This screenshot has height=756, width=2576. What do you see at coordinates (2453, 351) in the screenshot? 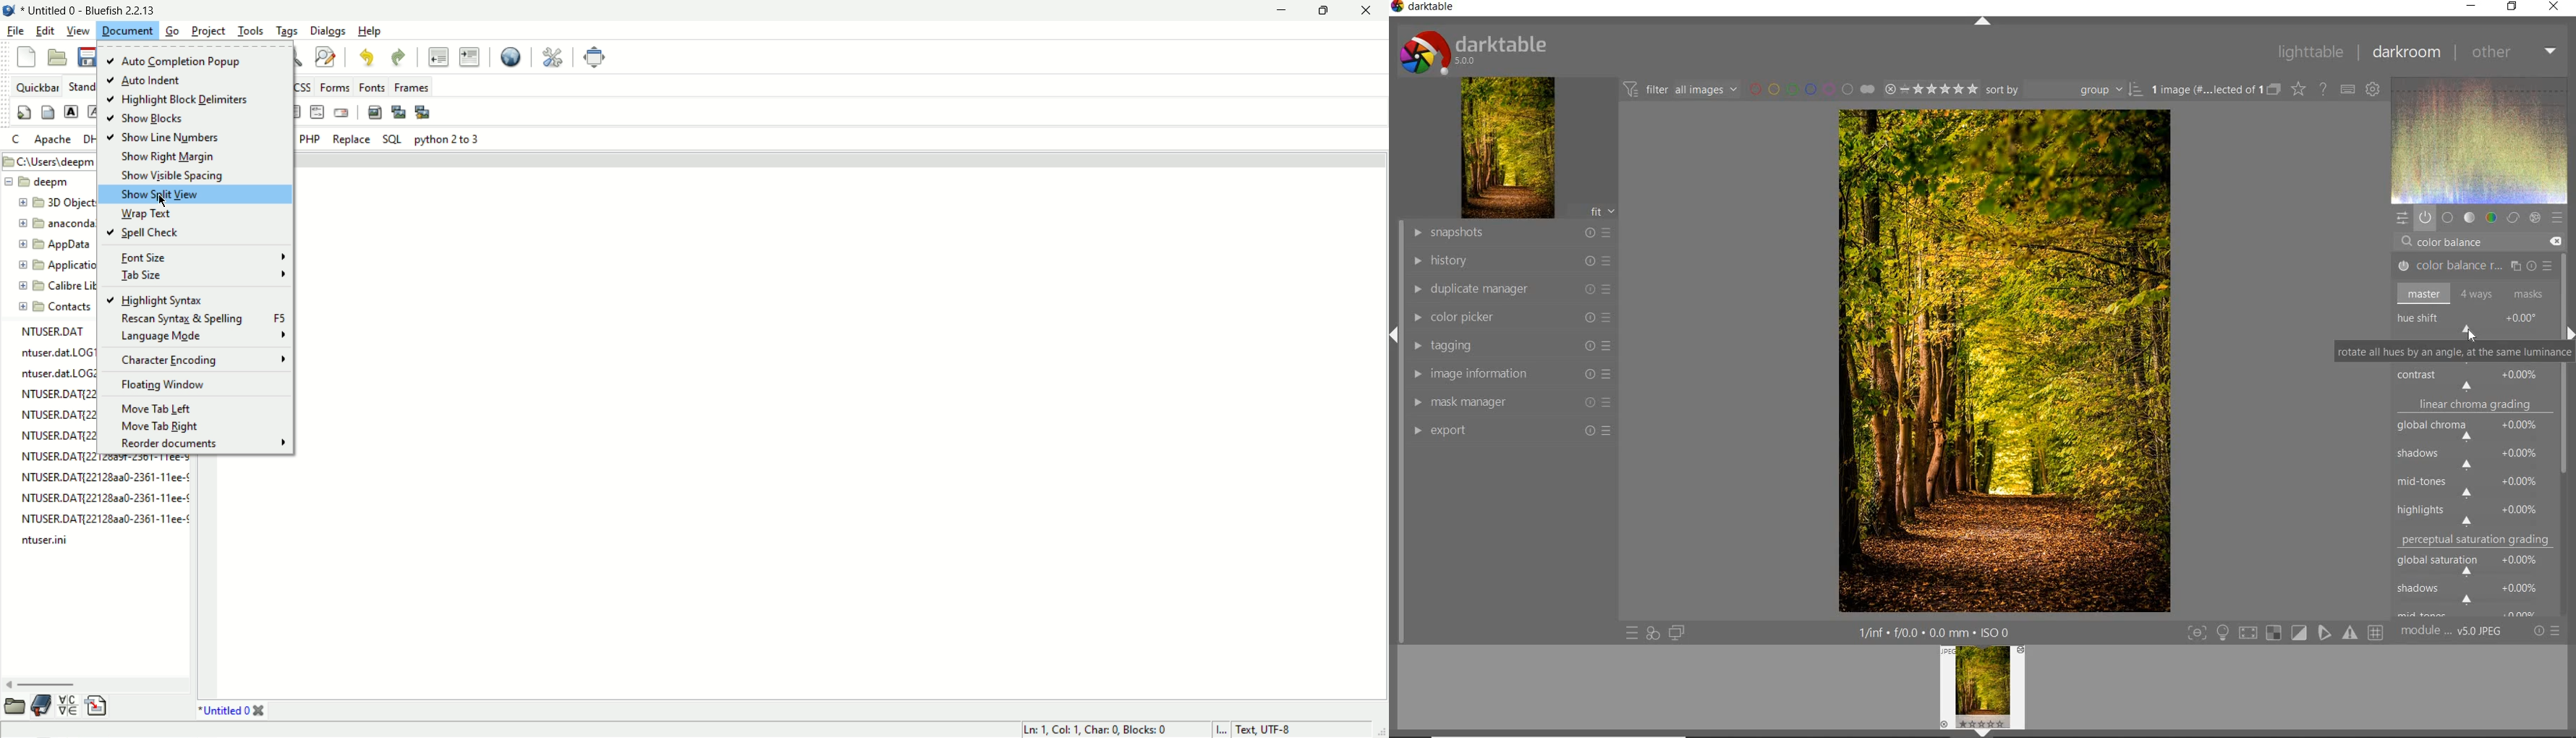
I see `ROTATE ALL HUES BY AN ANGLE AT THE SAME LUMINANCE` at bounding box center [2453, 351].